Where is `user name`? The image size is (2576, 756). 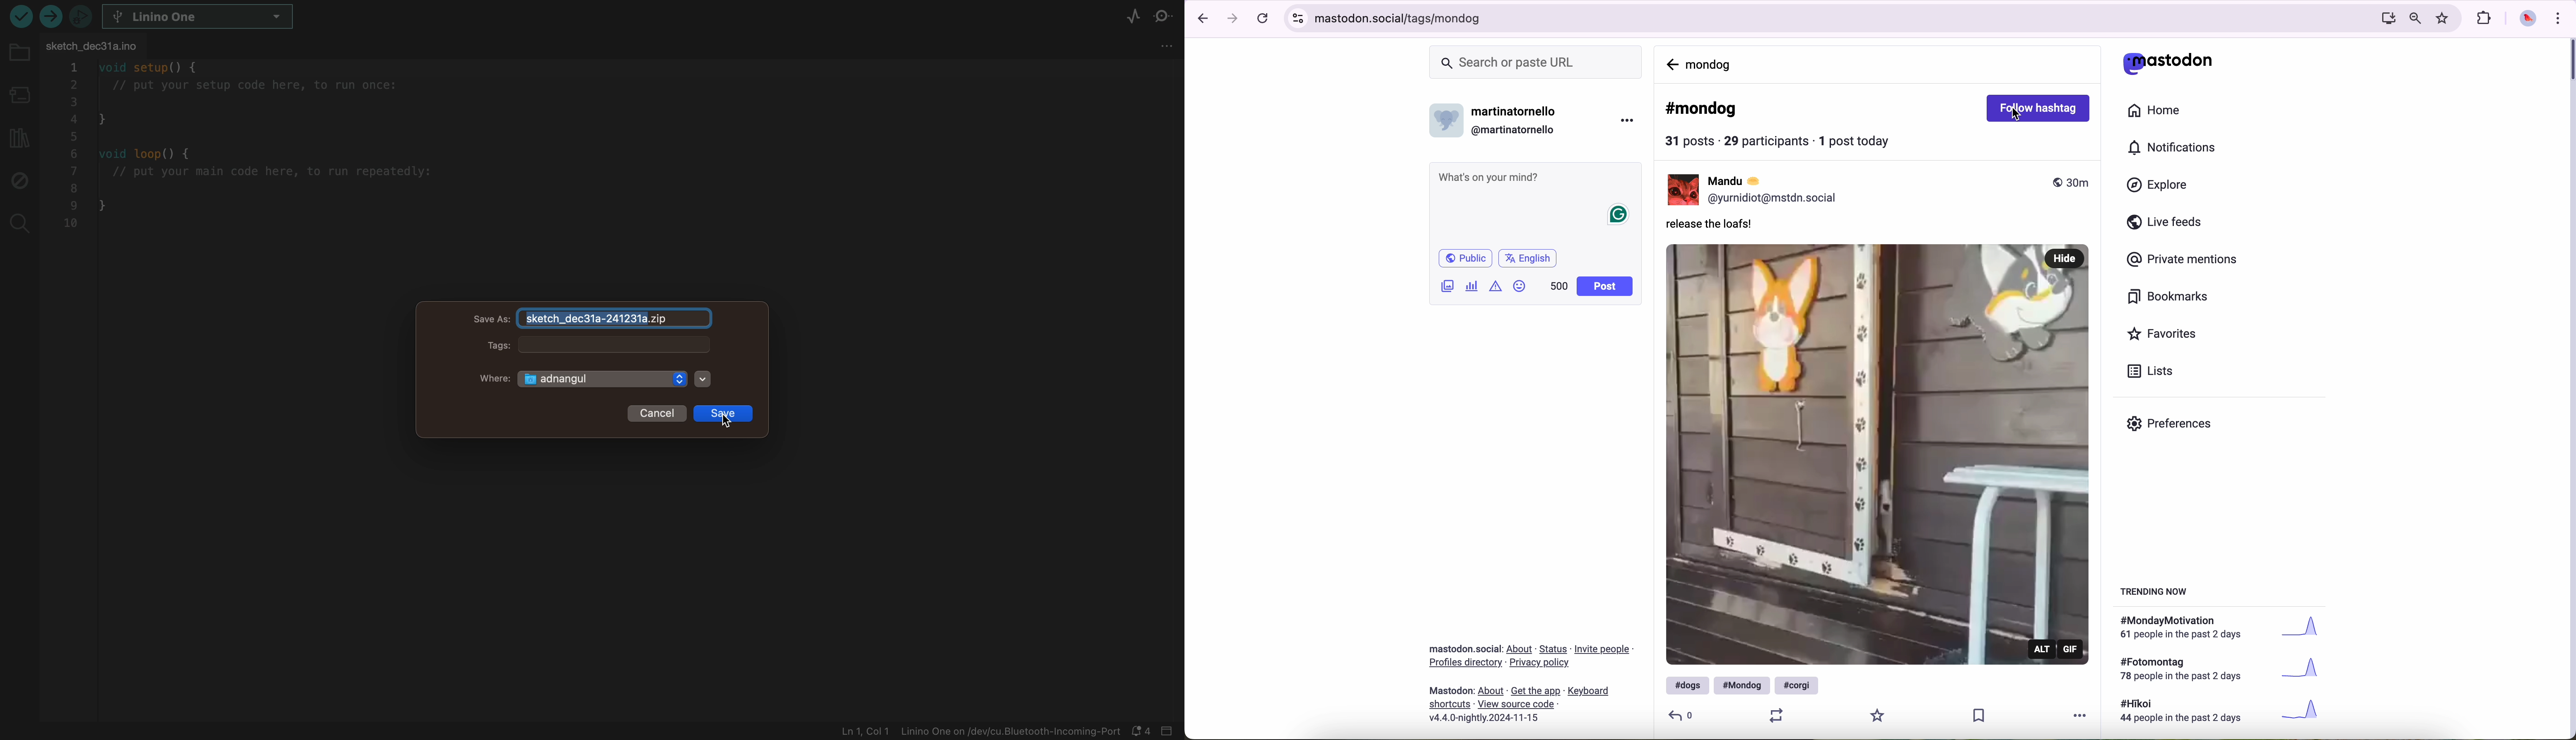
user name is located at coordinates (1743, 181).